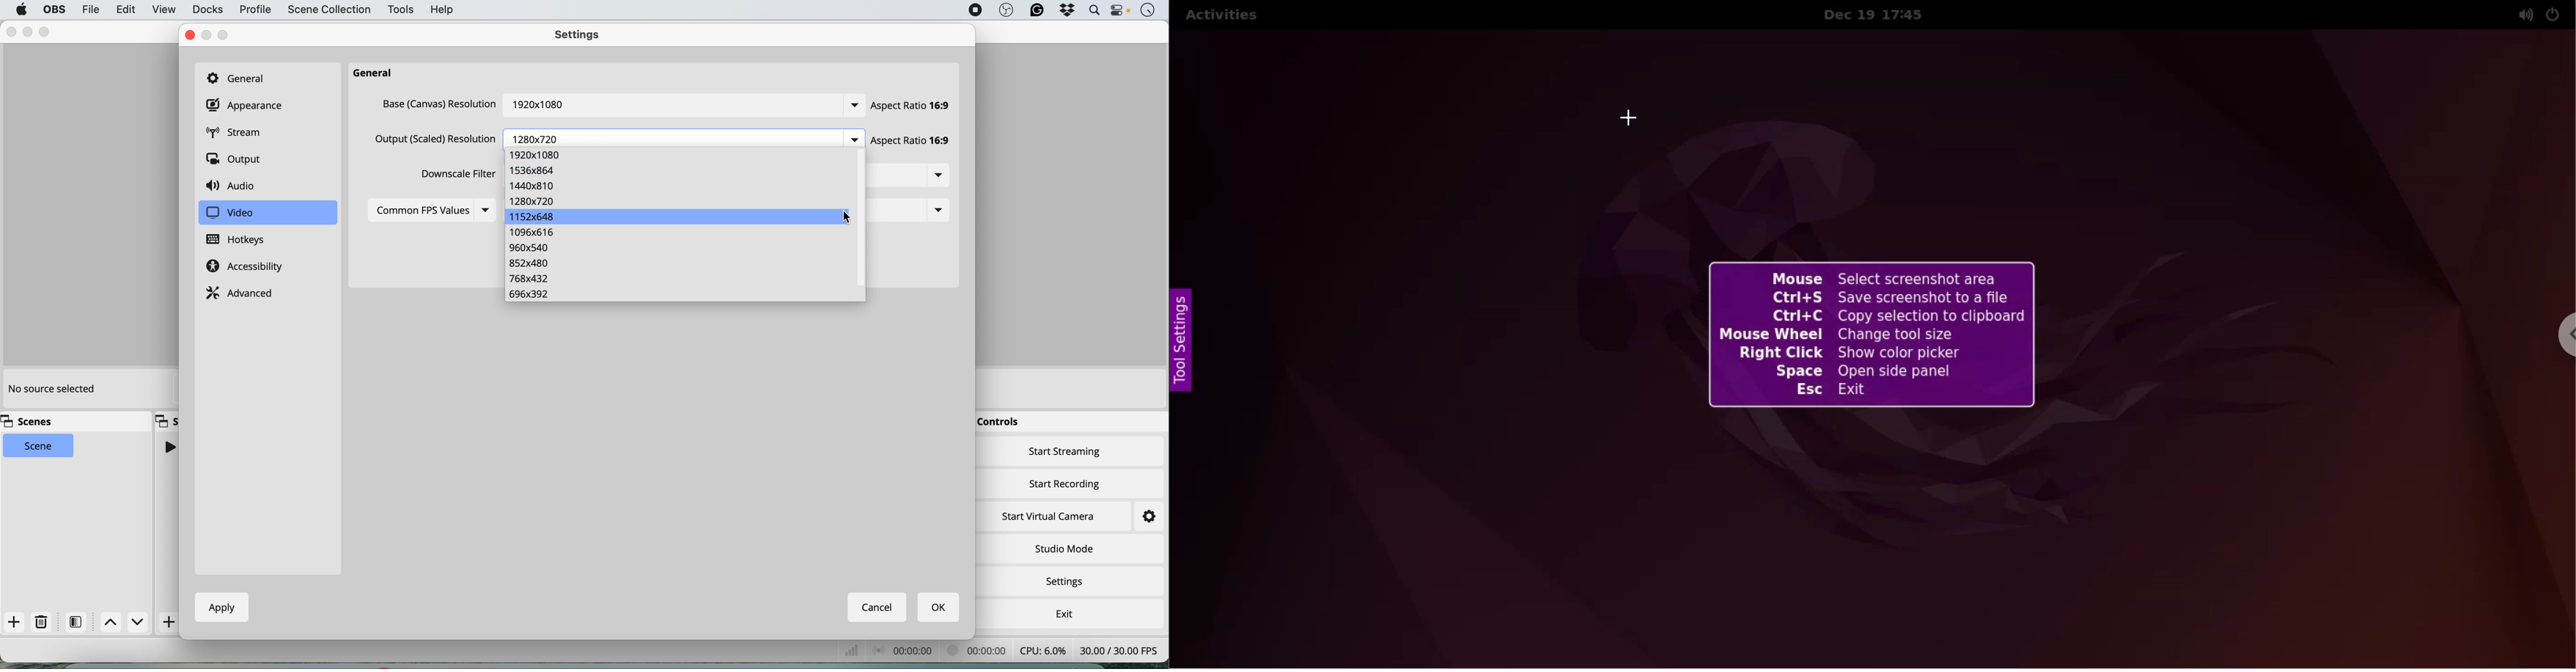 This screenshot has height=672, width=2576. Describe the element at coordinates (1065, 454) in the screenshot. I see `start streaming` at that location.